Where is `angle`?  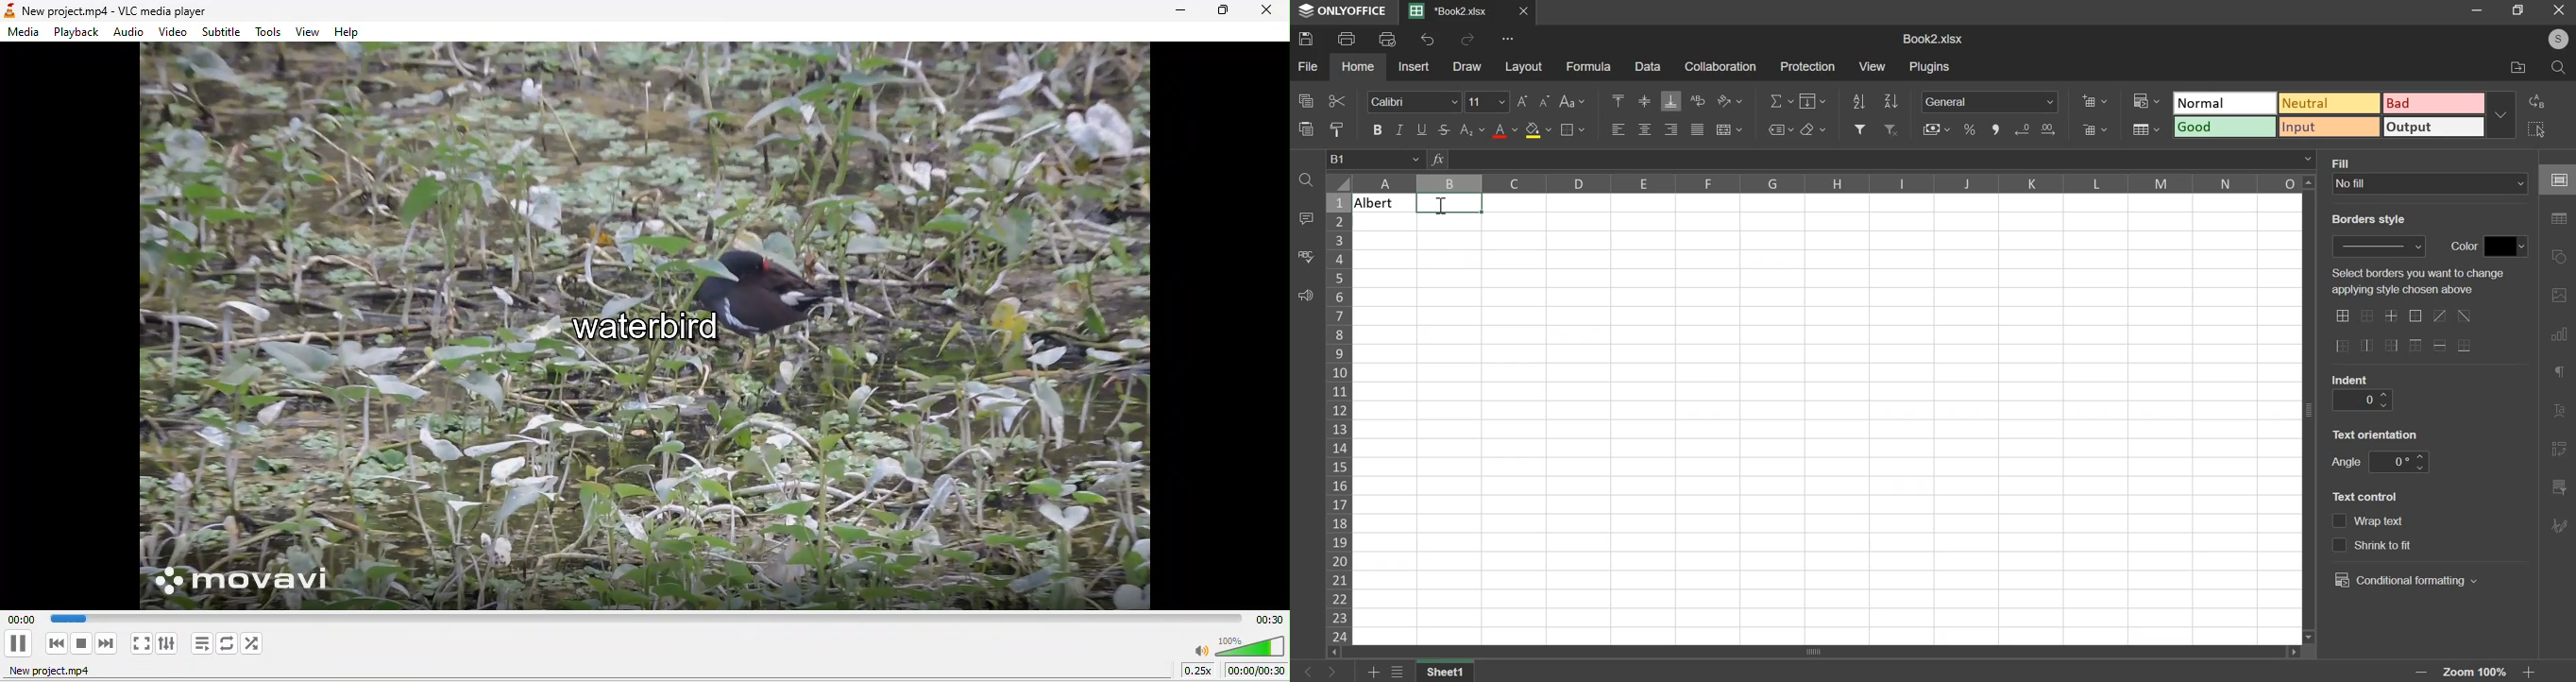 angle is located at coordinates (2344, 462).